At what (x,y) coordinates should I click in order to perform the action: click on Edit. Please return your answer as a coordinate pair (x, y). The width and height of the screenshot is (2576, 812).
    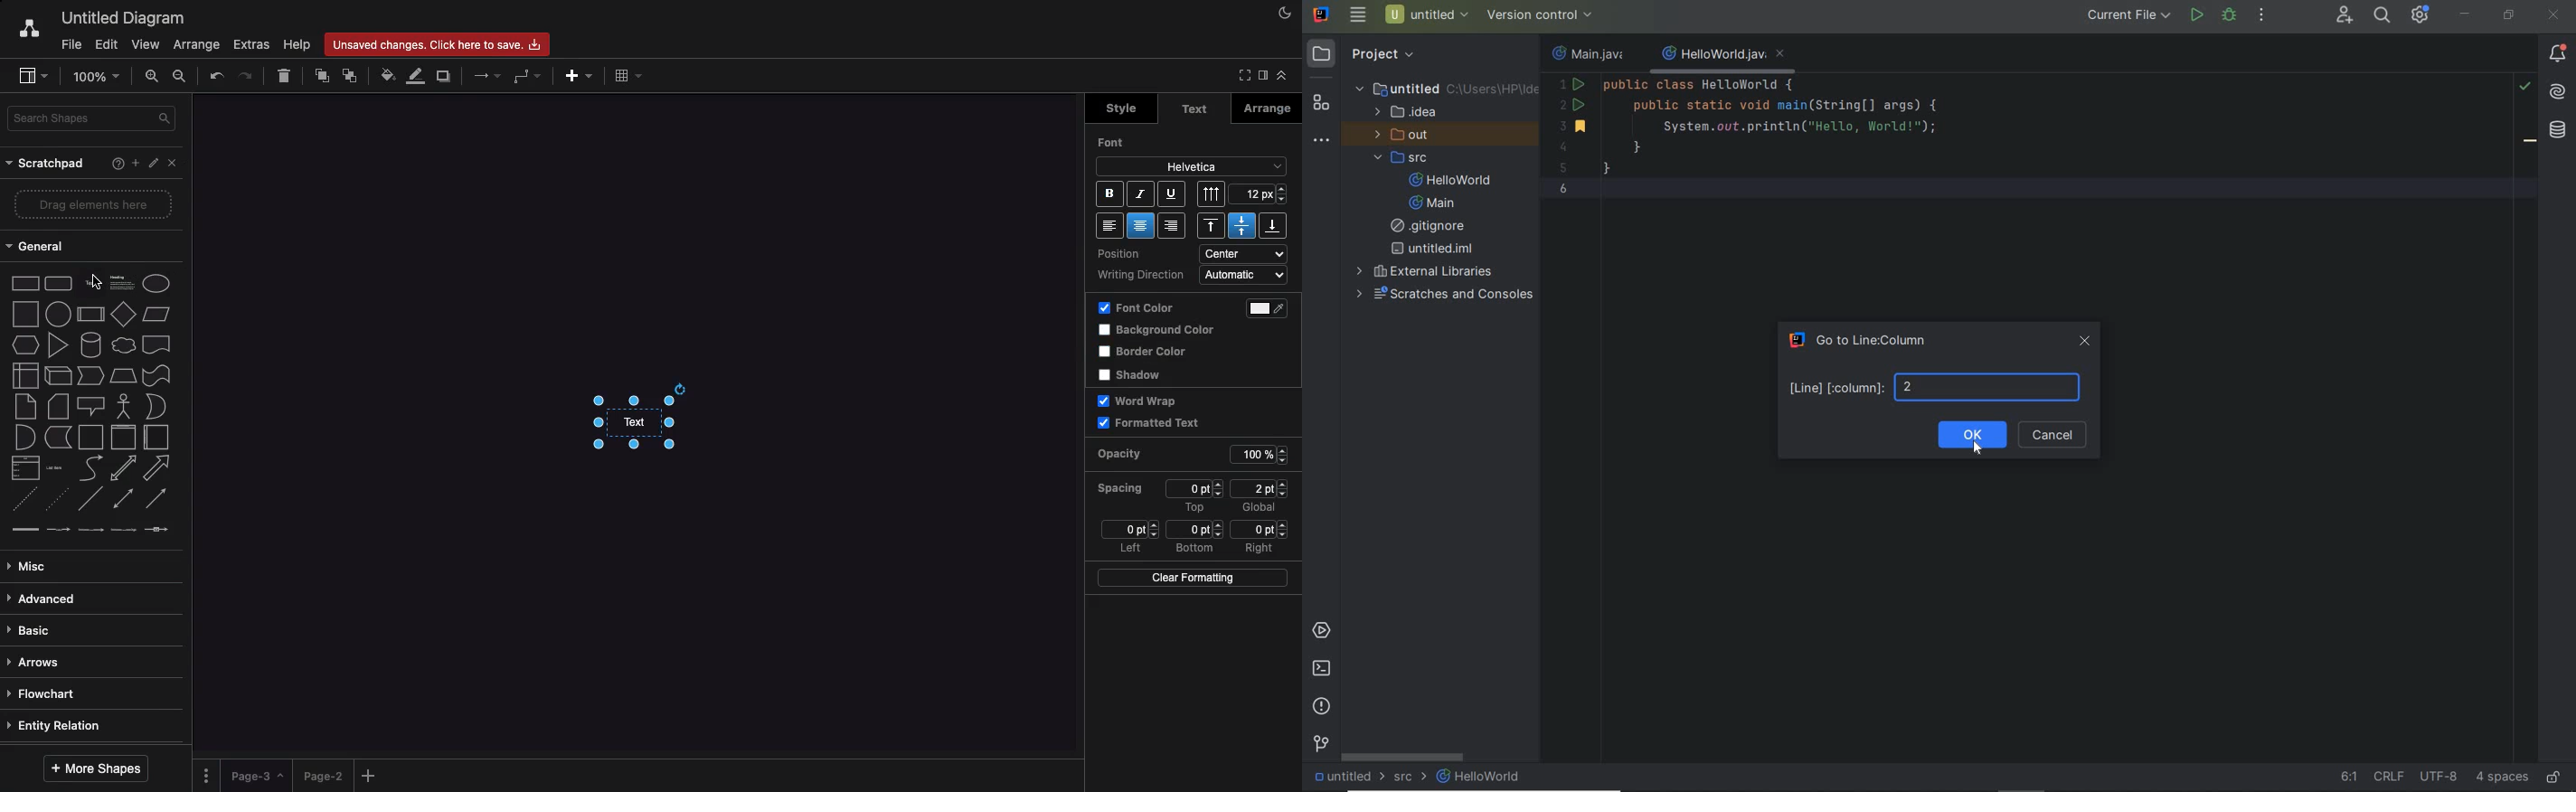
    Looking at the image, I should click on (106, 45).